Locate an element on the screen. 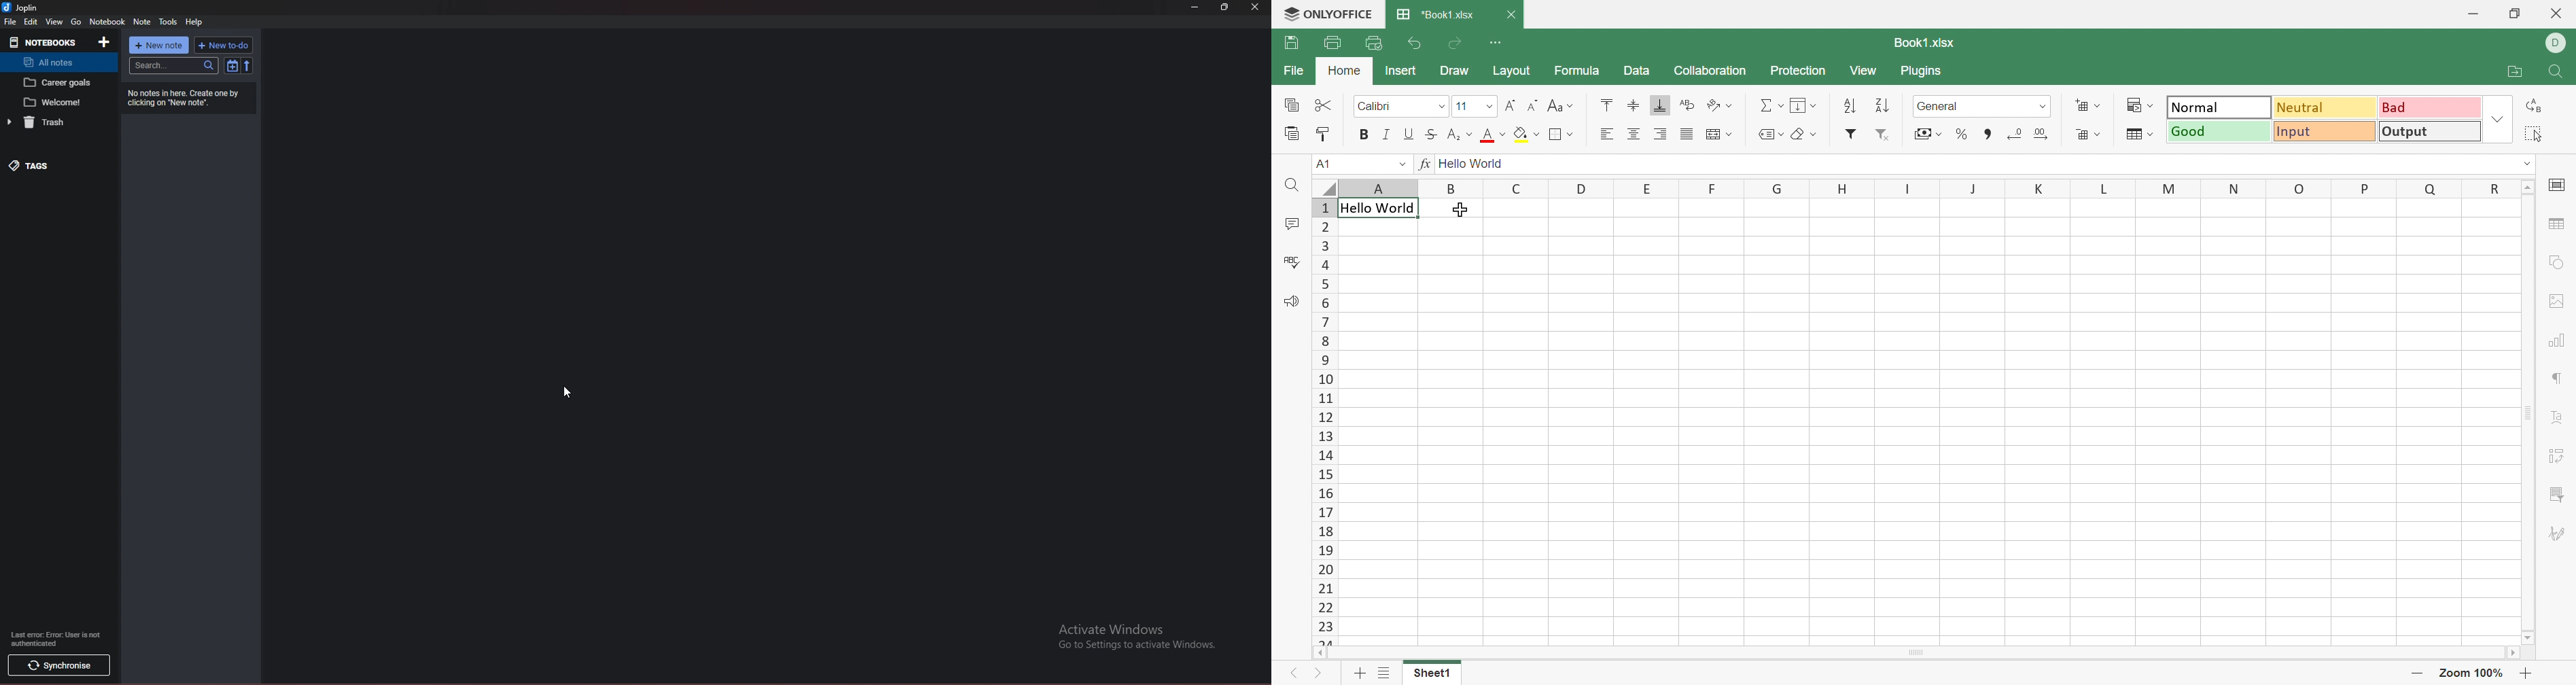 The image size is (2576, 700). add notebook is located at coordinates (105, 42).